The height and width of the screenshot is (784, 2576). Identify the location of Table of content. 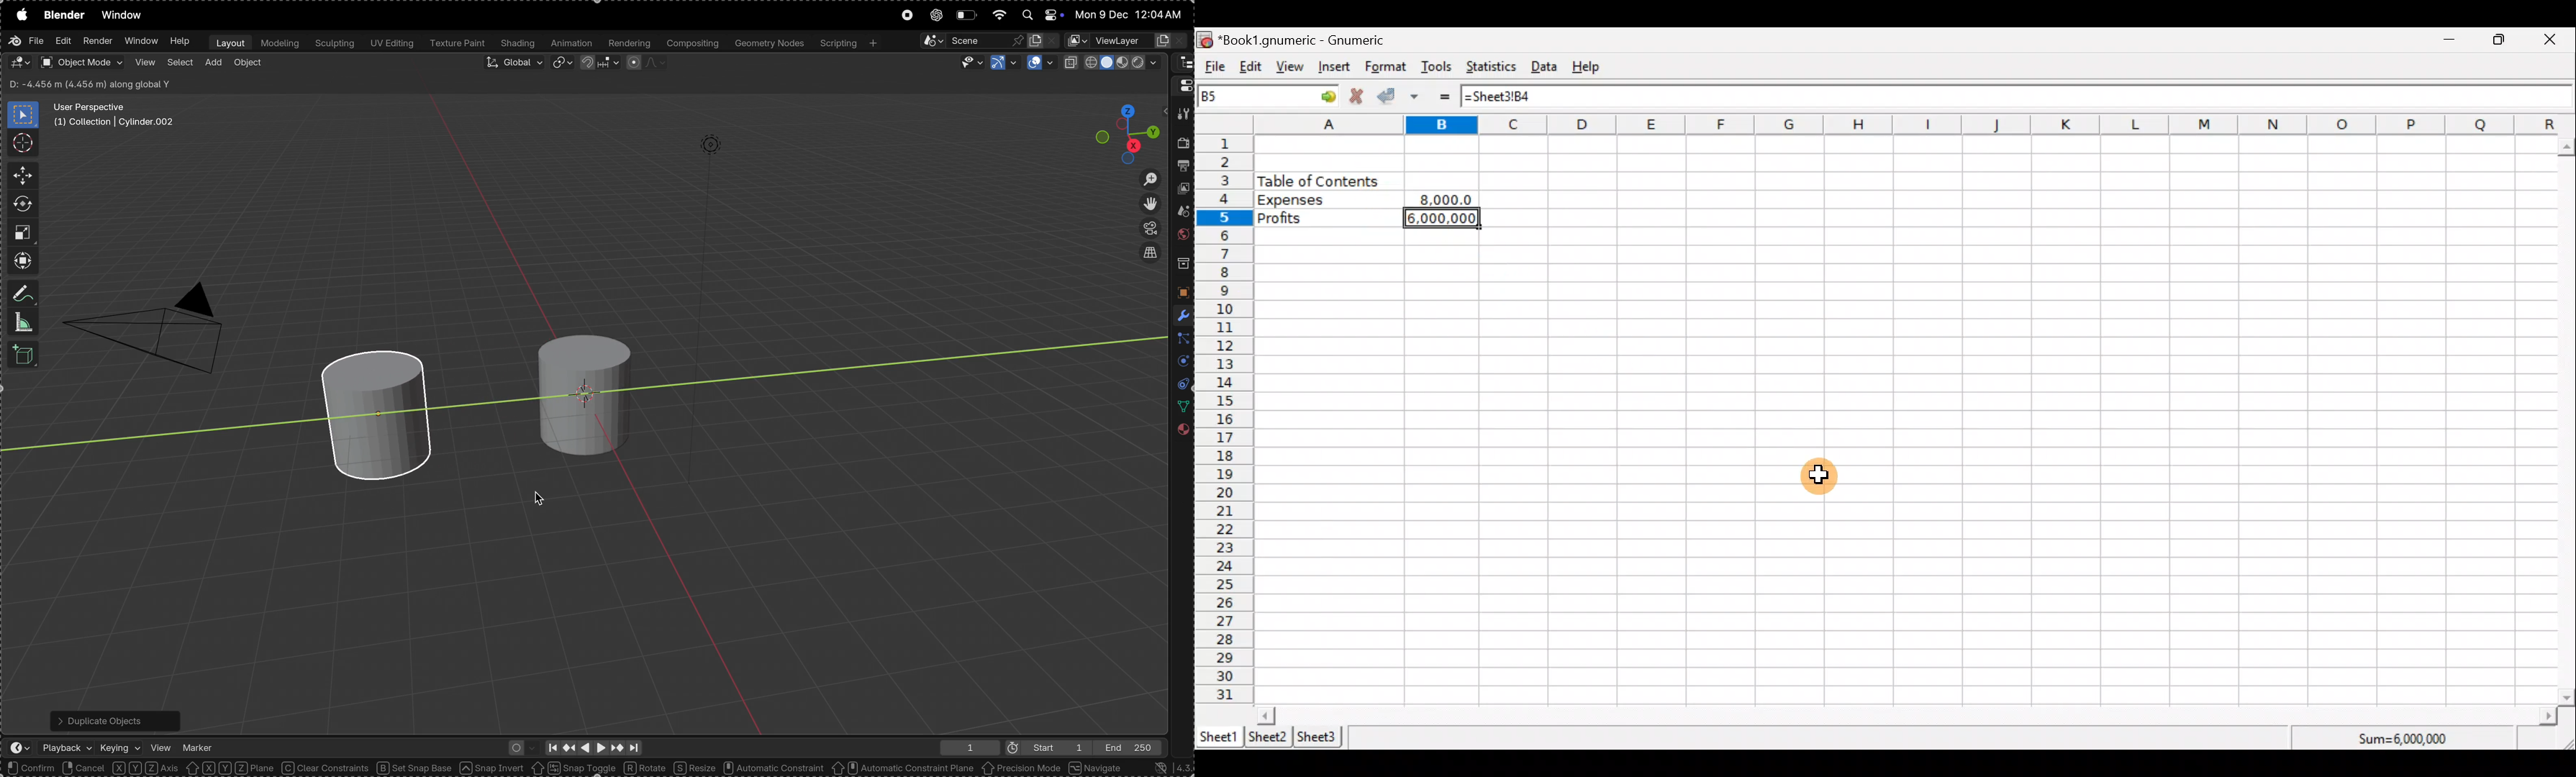
(1318, 181).